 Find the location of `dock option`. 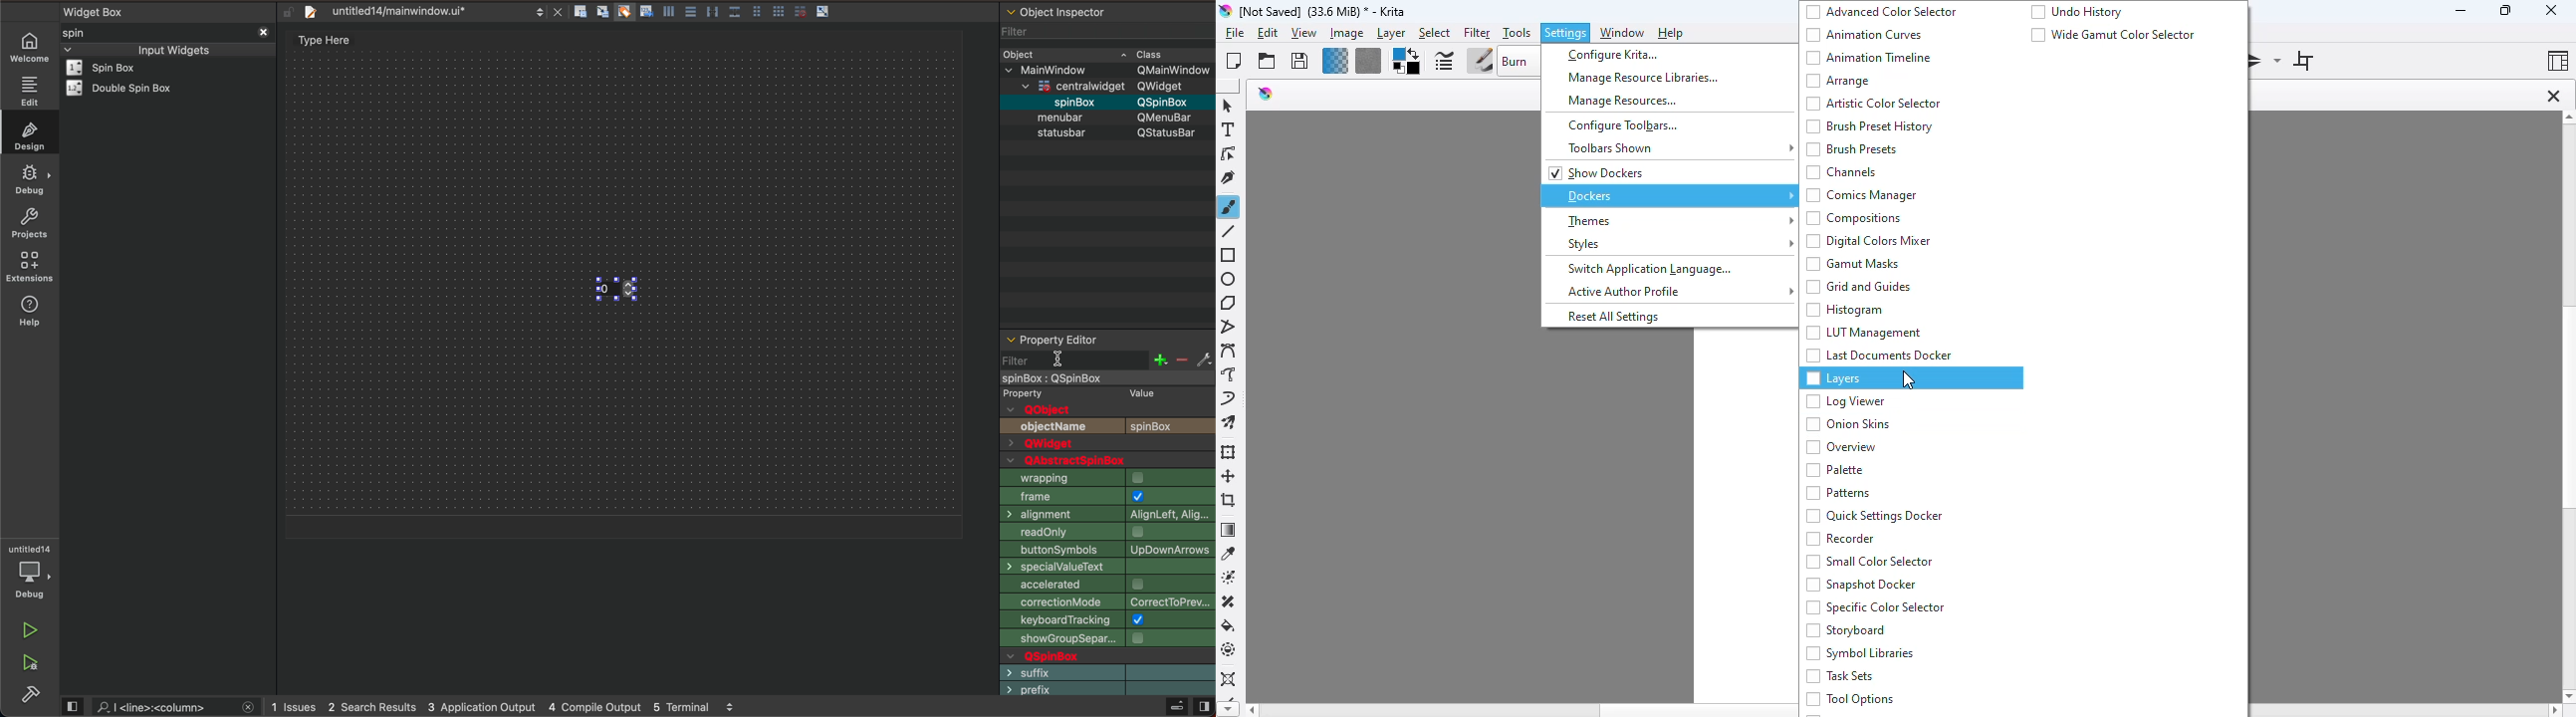

dock option is located at coordinates (1105, 584).